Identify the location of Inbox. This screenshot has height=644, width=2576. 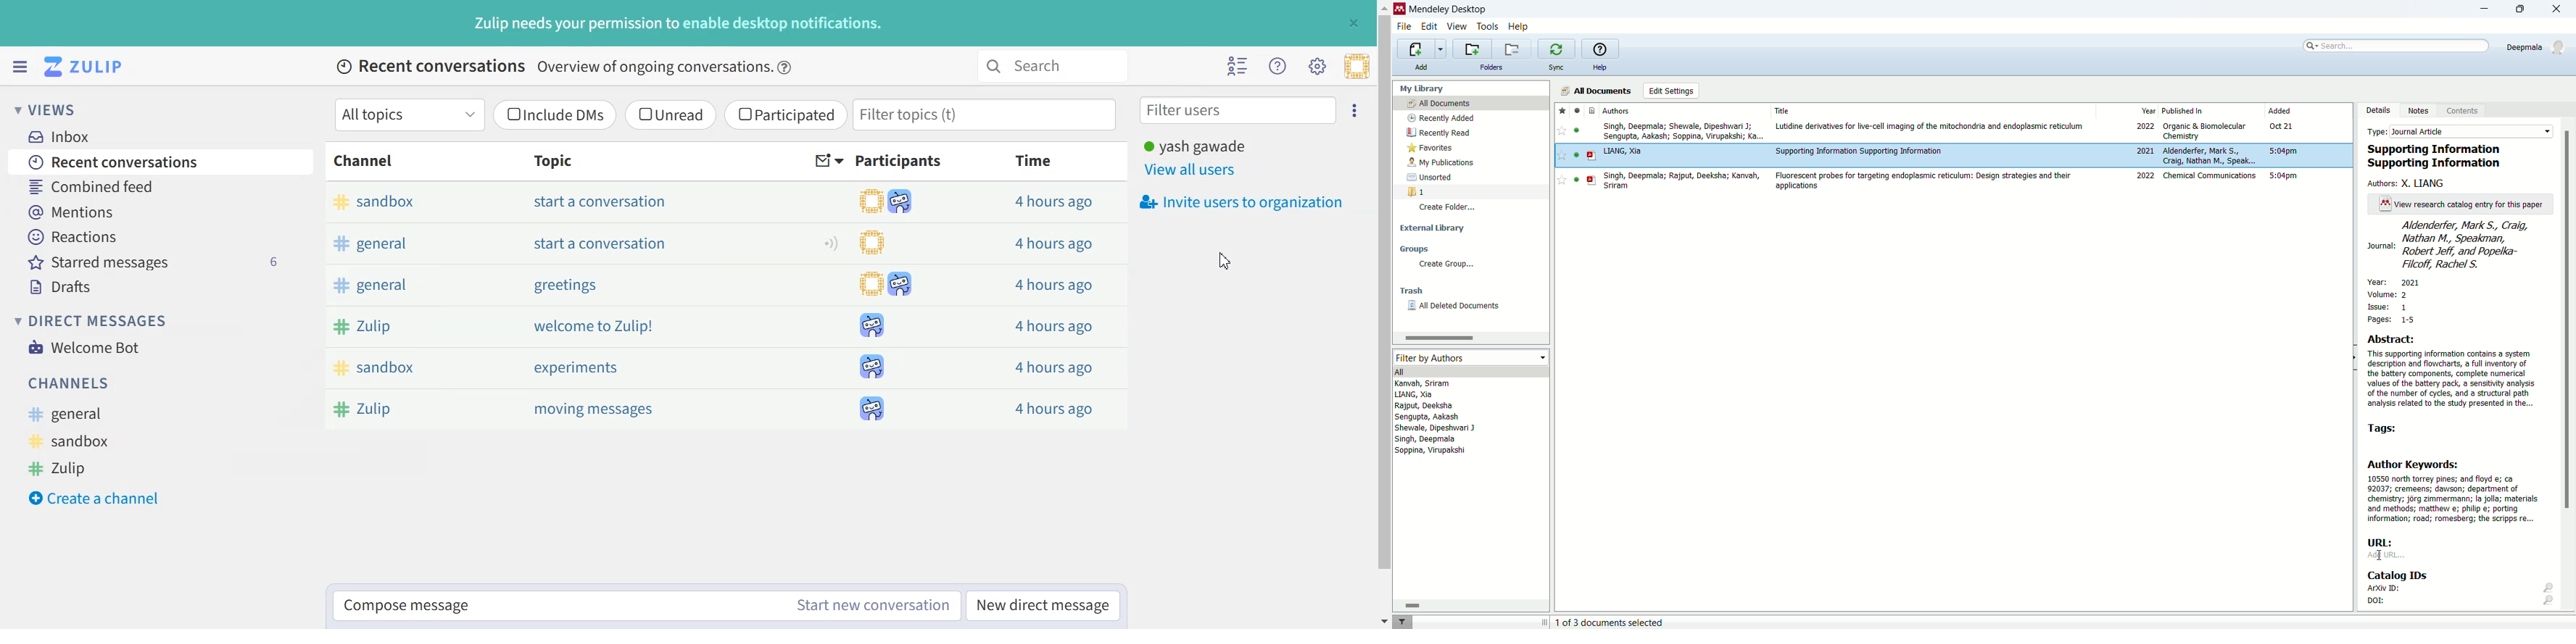
(66, 136).